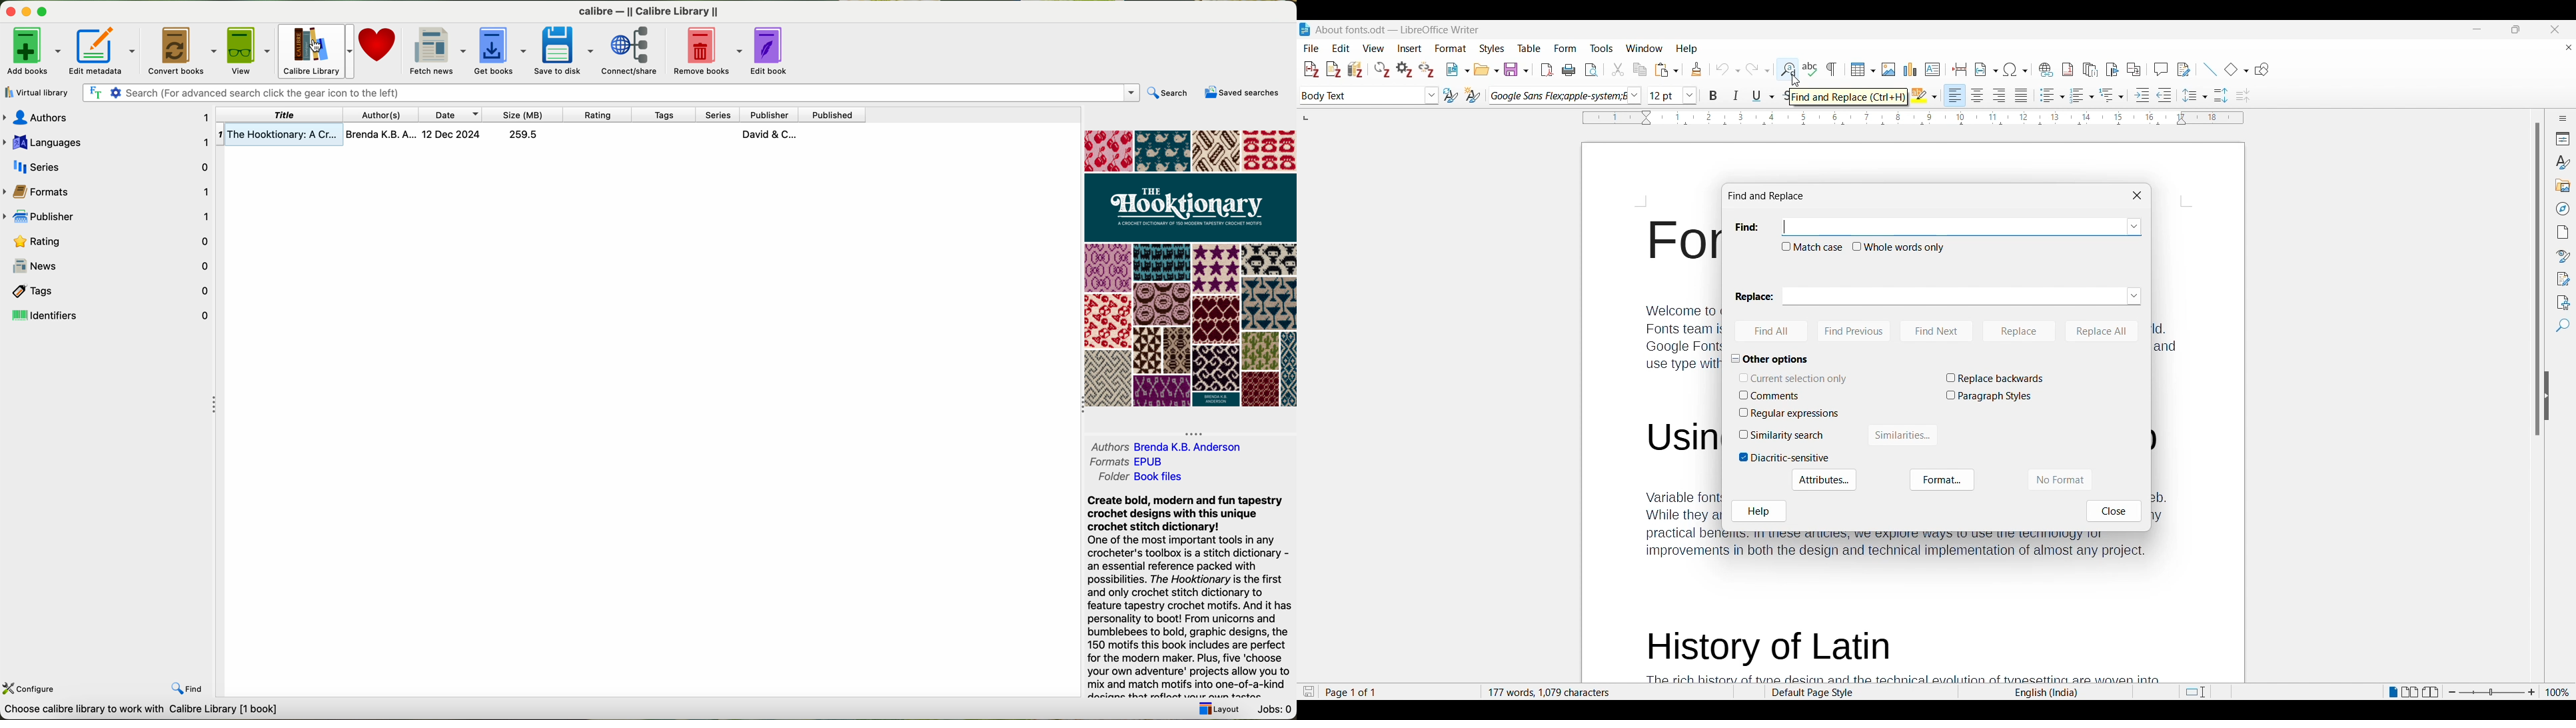  I want to click on Insert footnote, so click(2068, 69).